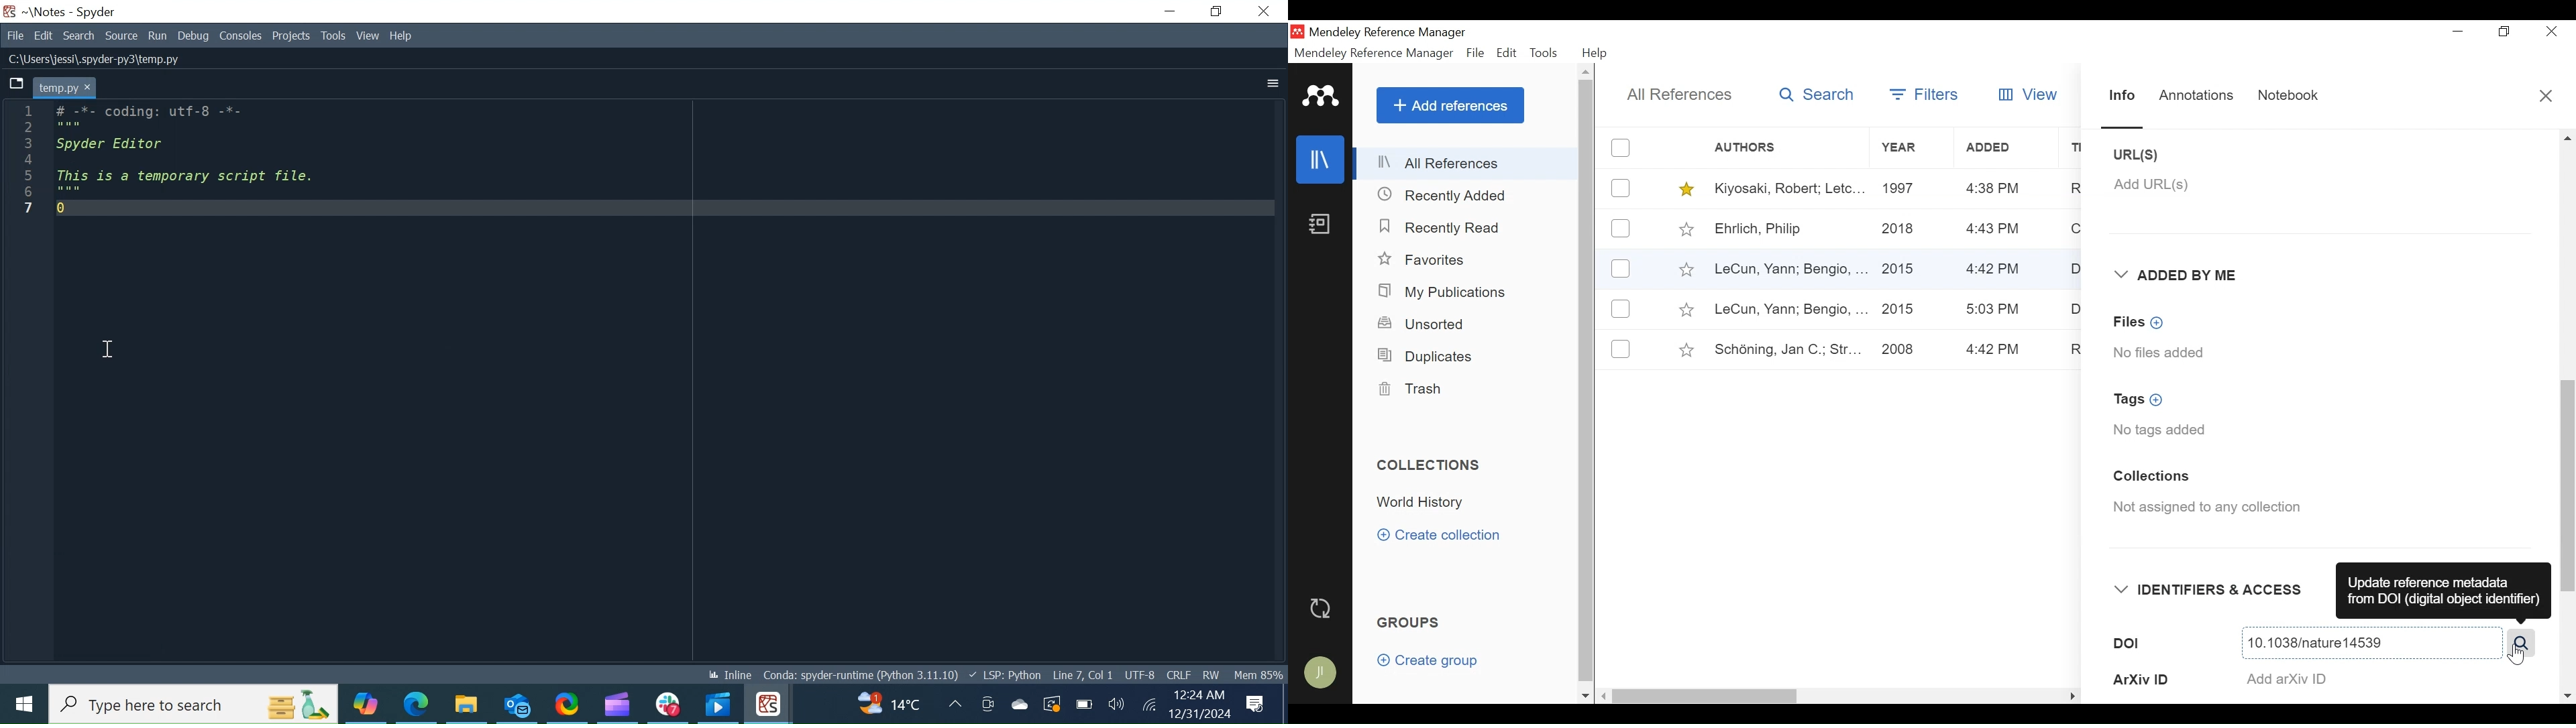 Image resolution: width=2576 pixels, height=728 pixels. What do you see at coordinates (1620, 228) in the screenshot?
I see `(un)select` at bounding box center [1620, 228].